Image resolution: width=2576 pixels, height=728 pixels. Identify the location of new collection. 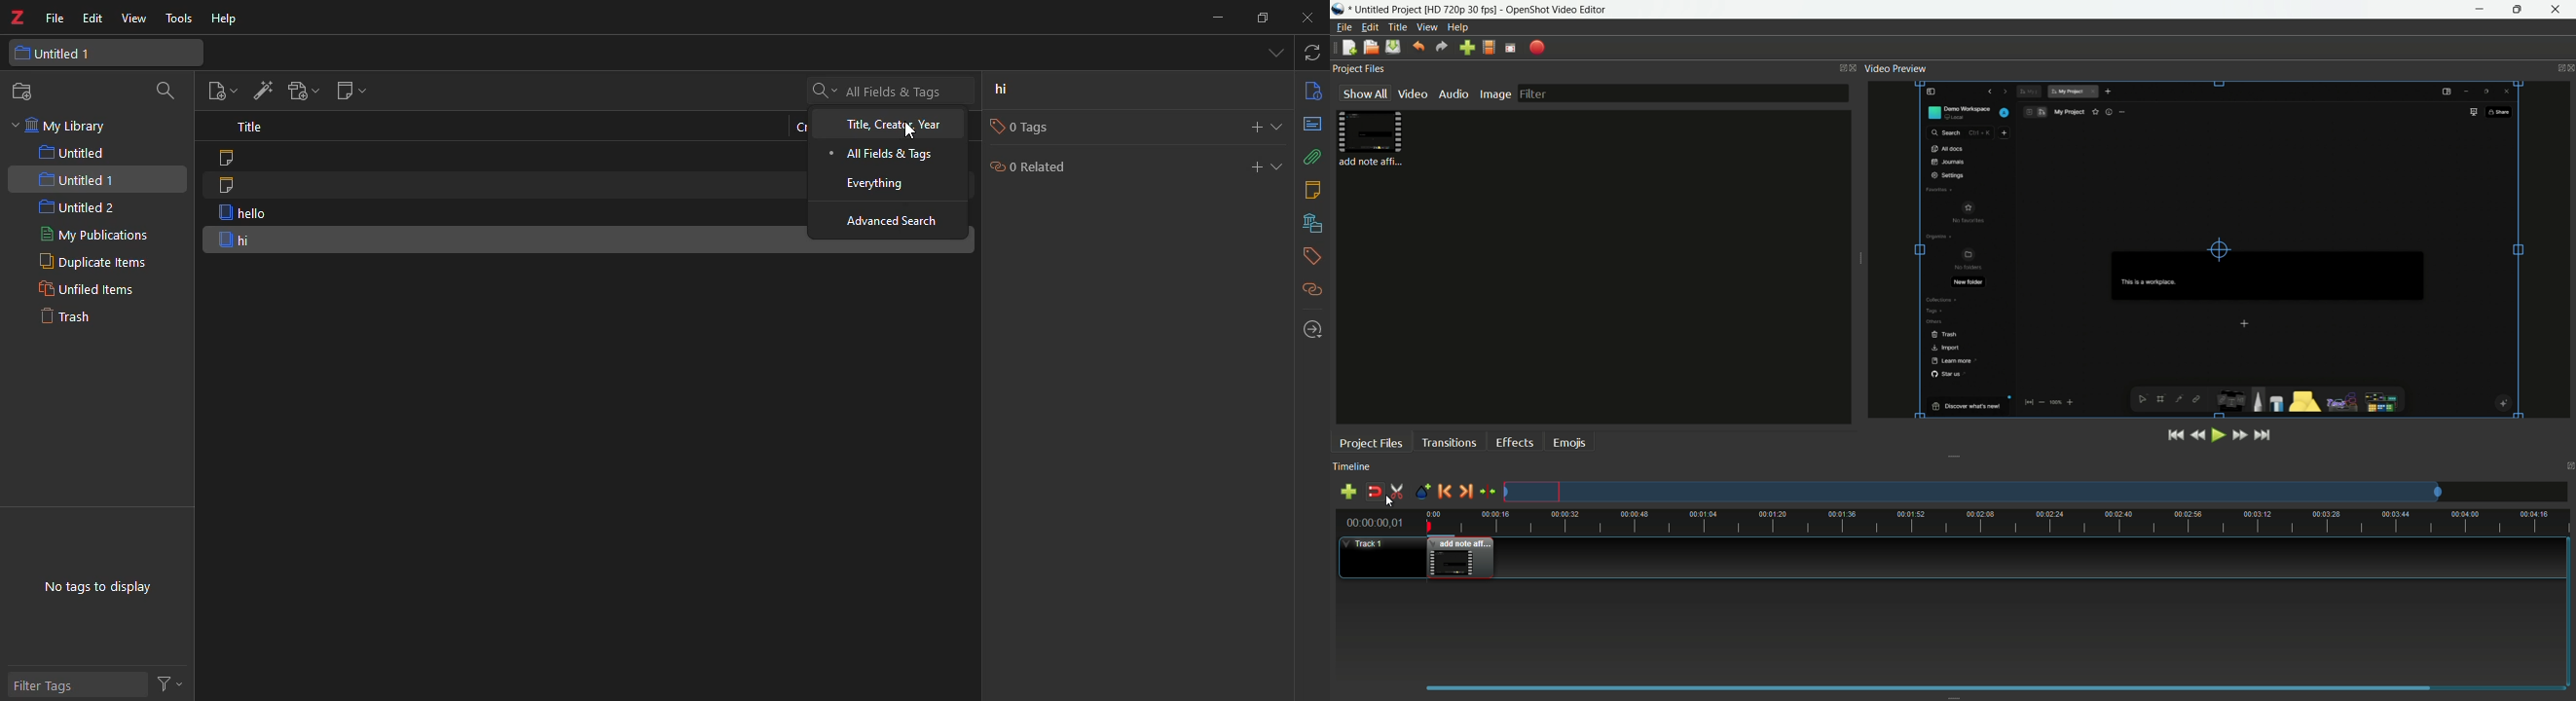
(25, 92).